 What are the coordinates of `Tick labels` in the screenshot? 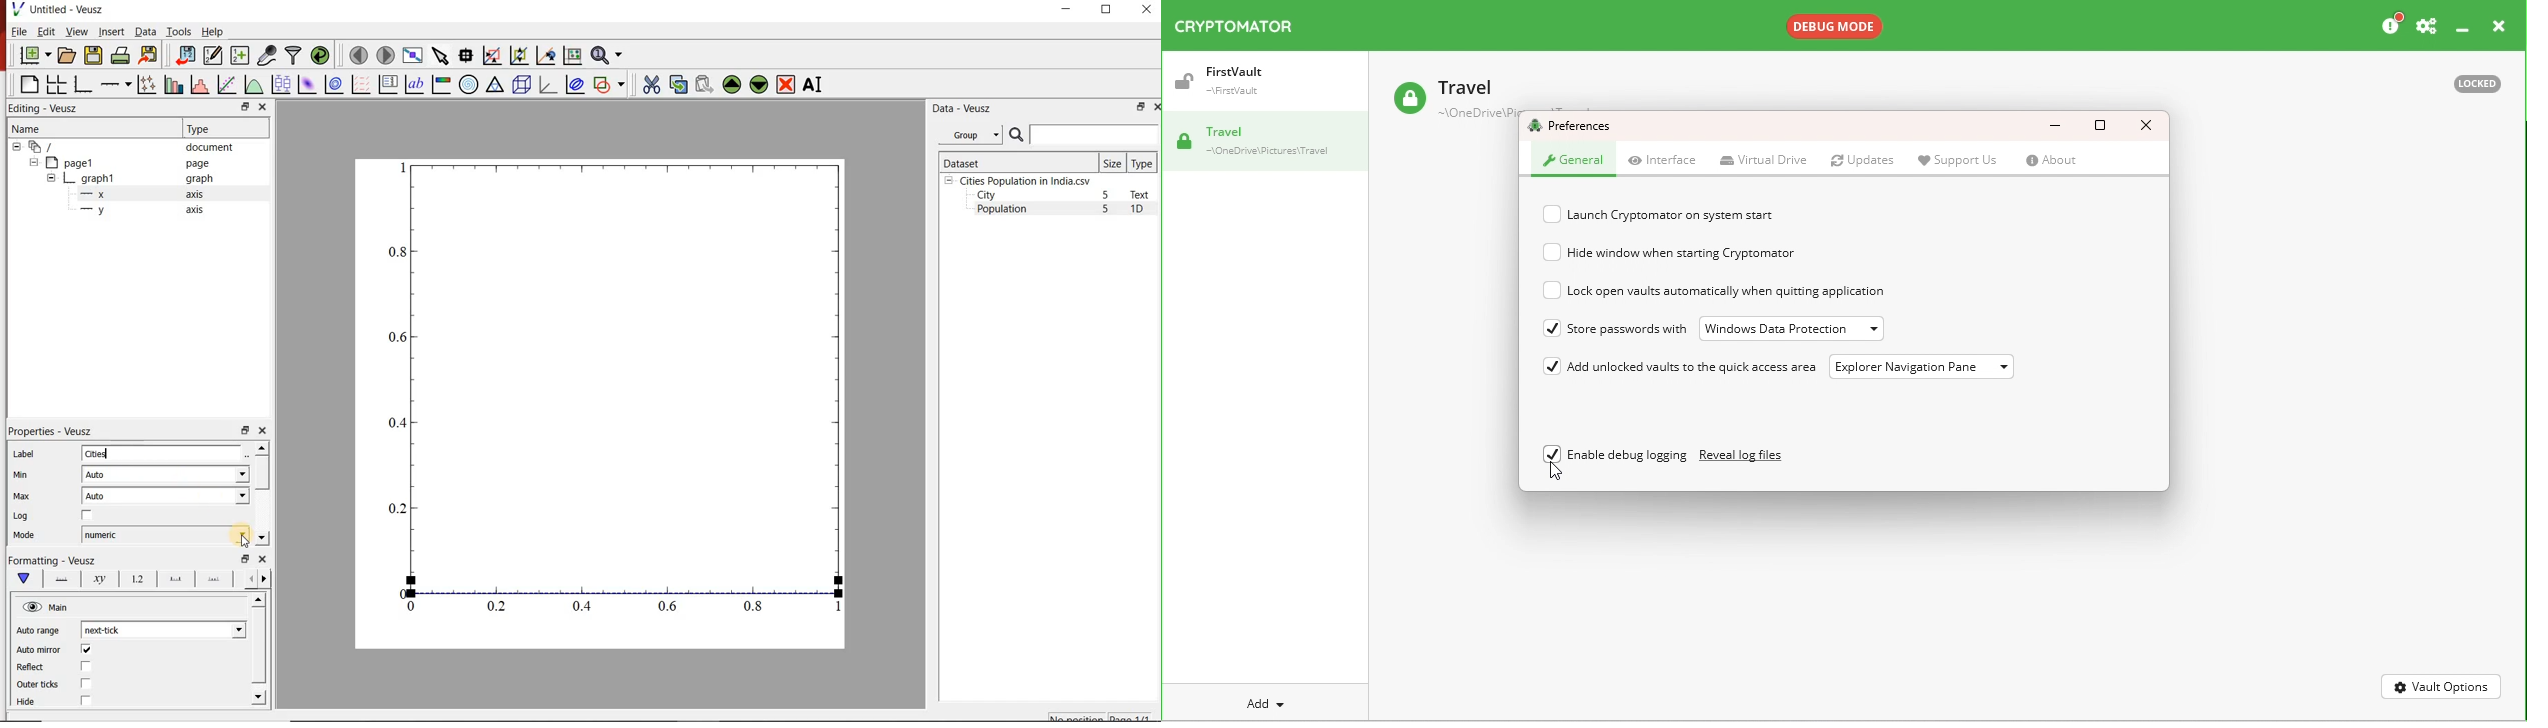 It's located at (134, 581).